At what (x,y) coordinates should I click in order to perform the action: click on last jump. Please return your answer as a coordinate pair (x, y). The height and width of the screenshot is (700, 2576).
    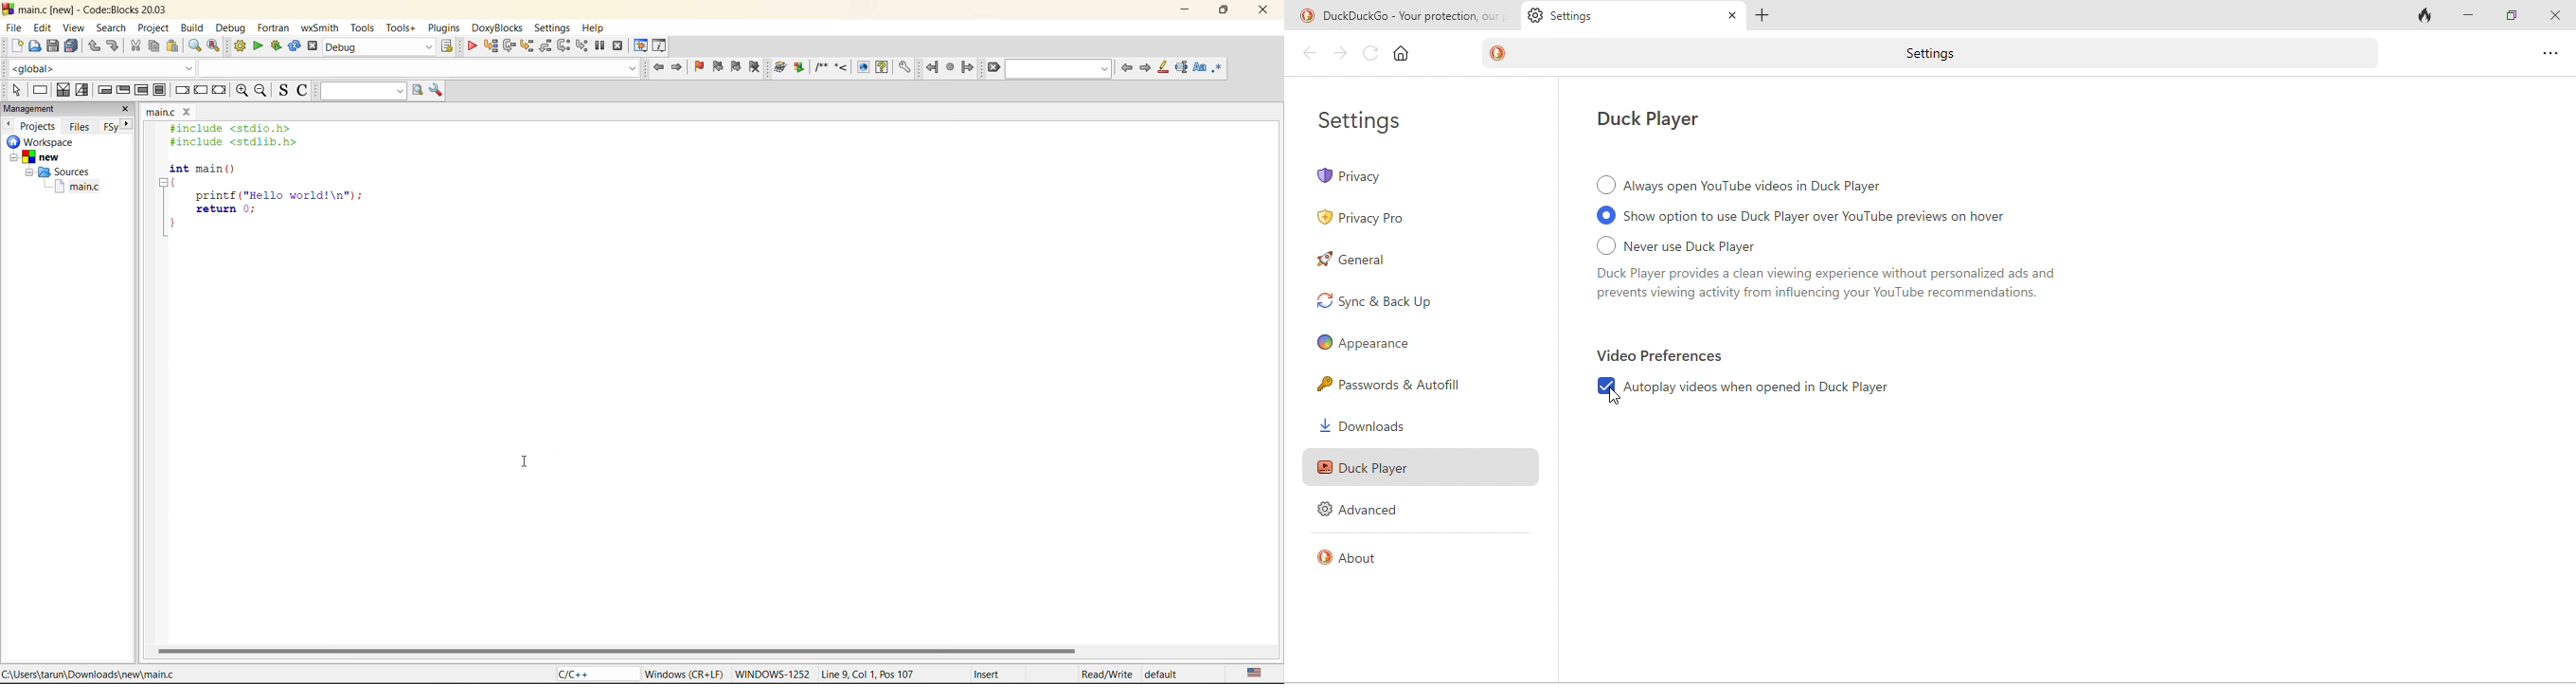
    Looking at the image, I should click on (949, 68).